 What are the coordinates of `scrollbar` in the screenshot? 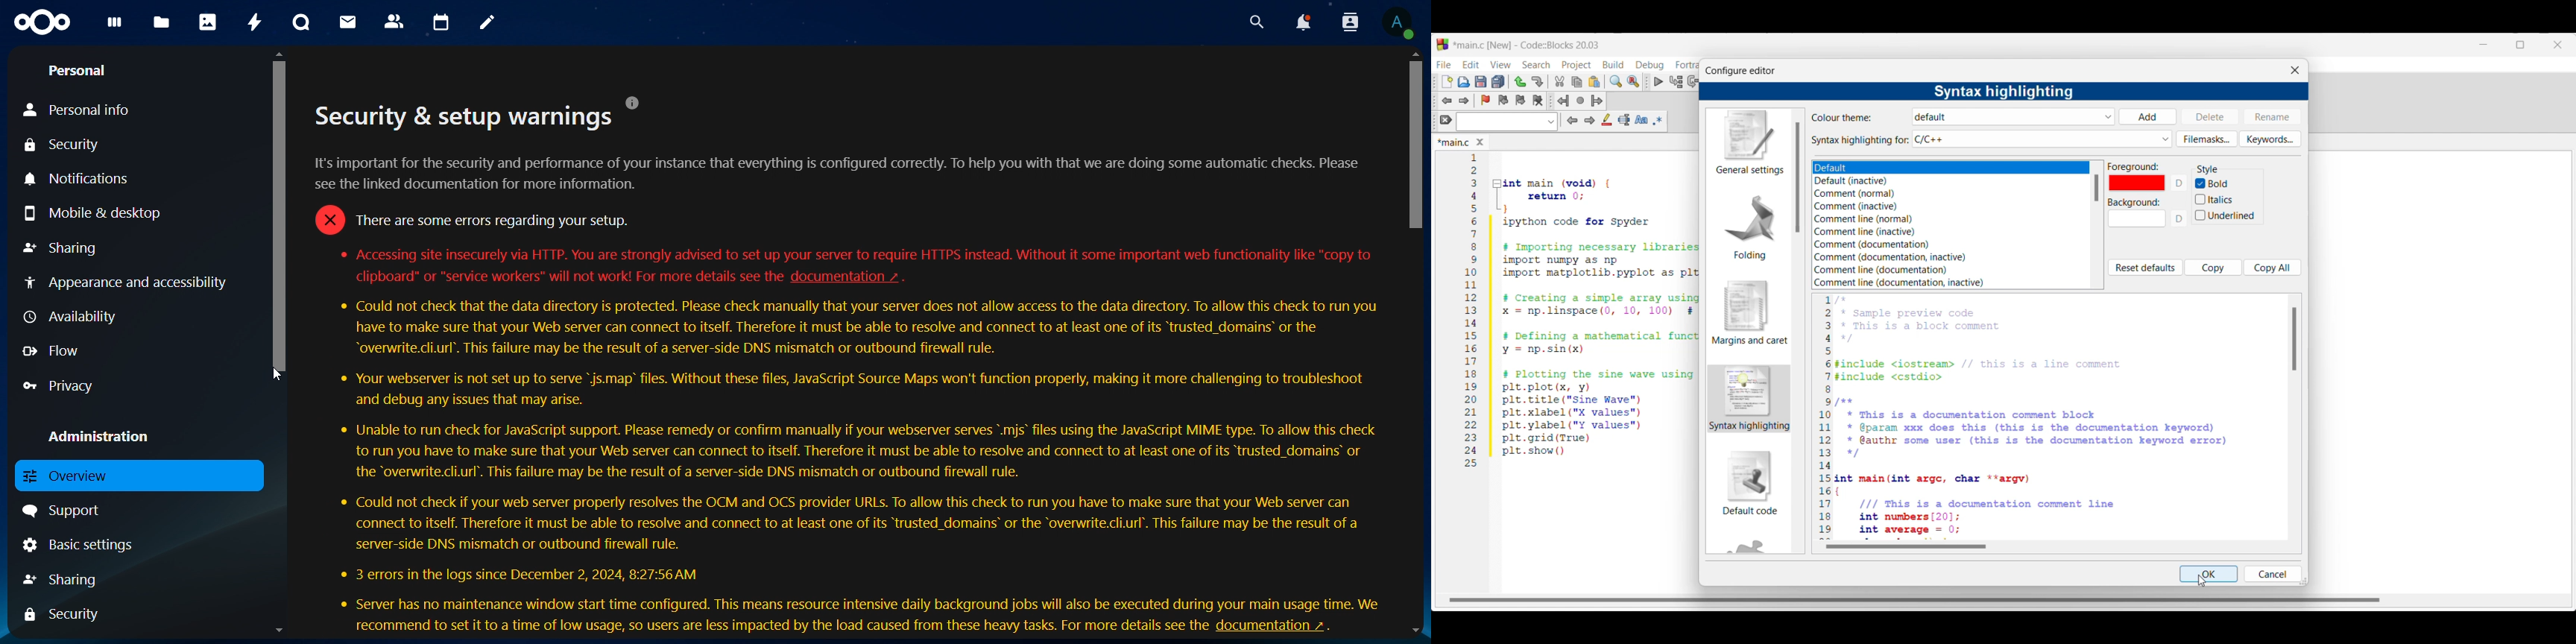 It's located at (282, 213).